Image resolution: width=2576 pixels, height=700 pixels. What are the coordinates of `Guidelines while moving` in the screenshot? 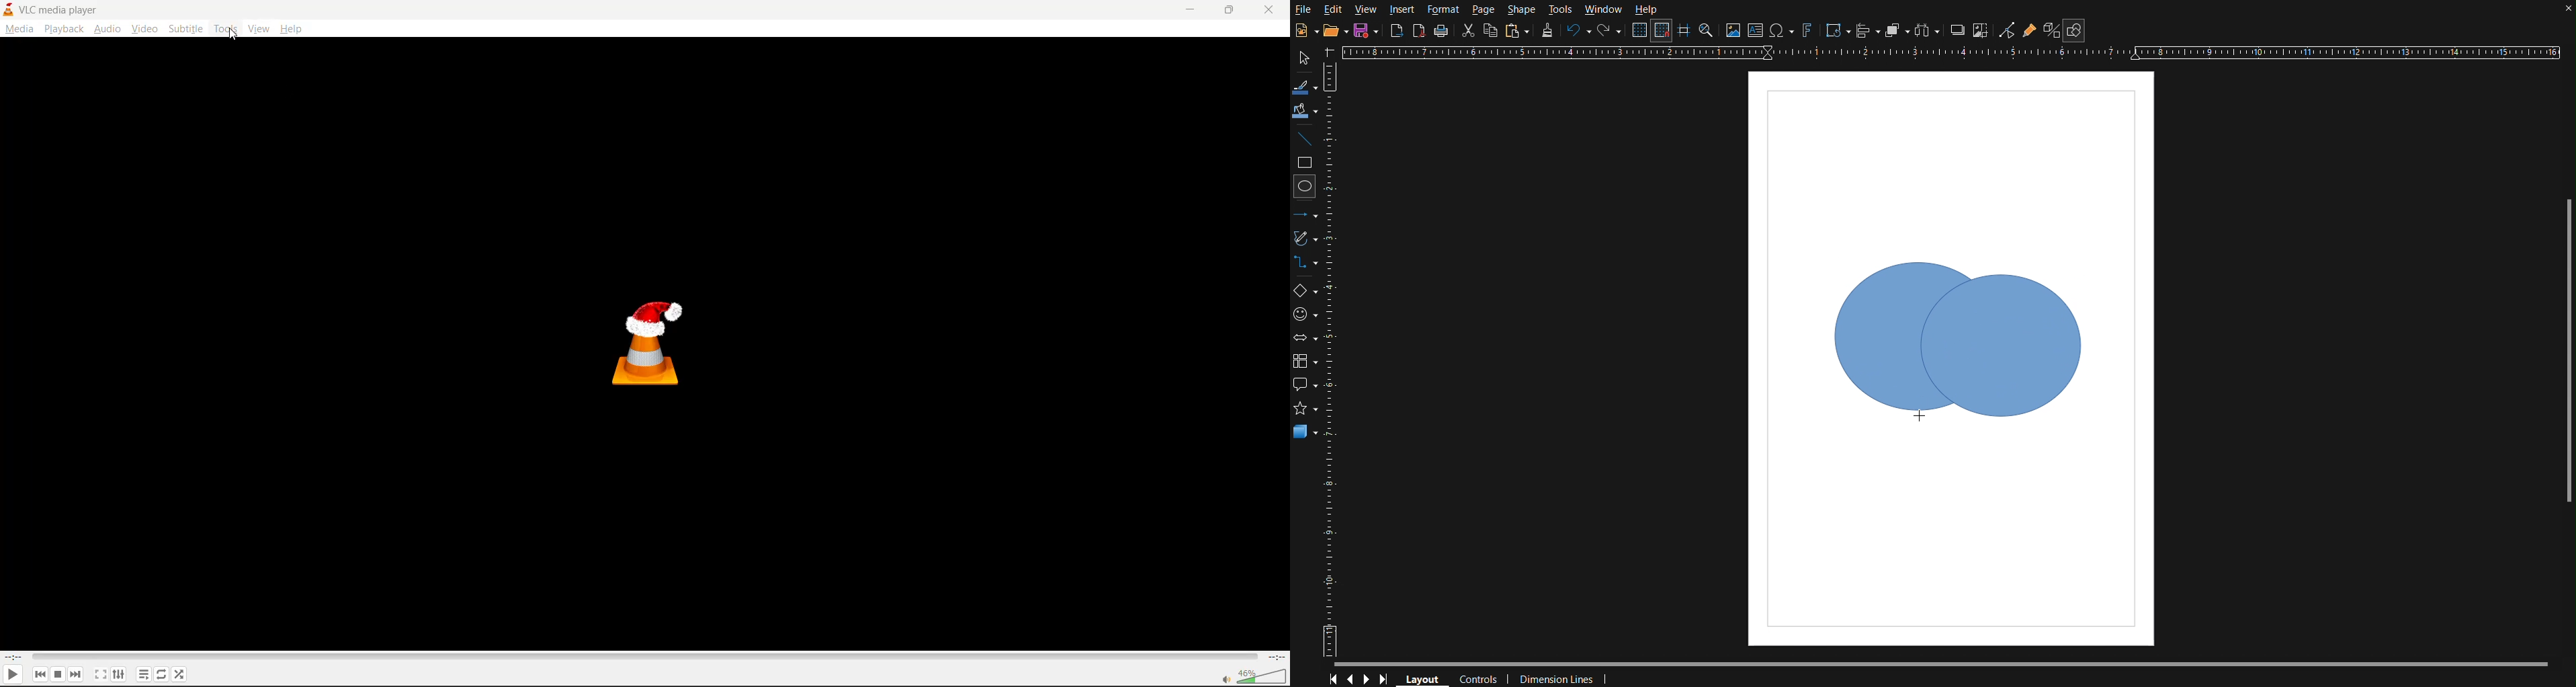 It's located at (1684, 33).